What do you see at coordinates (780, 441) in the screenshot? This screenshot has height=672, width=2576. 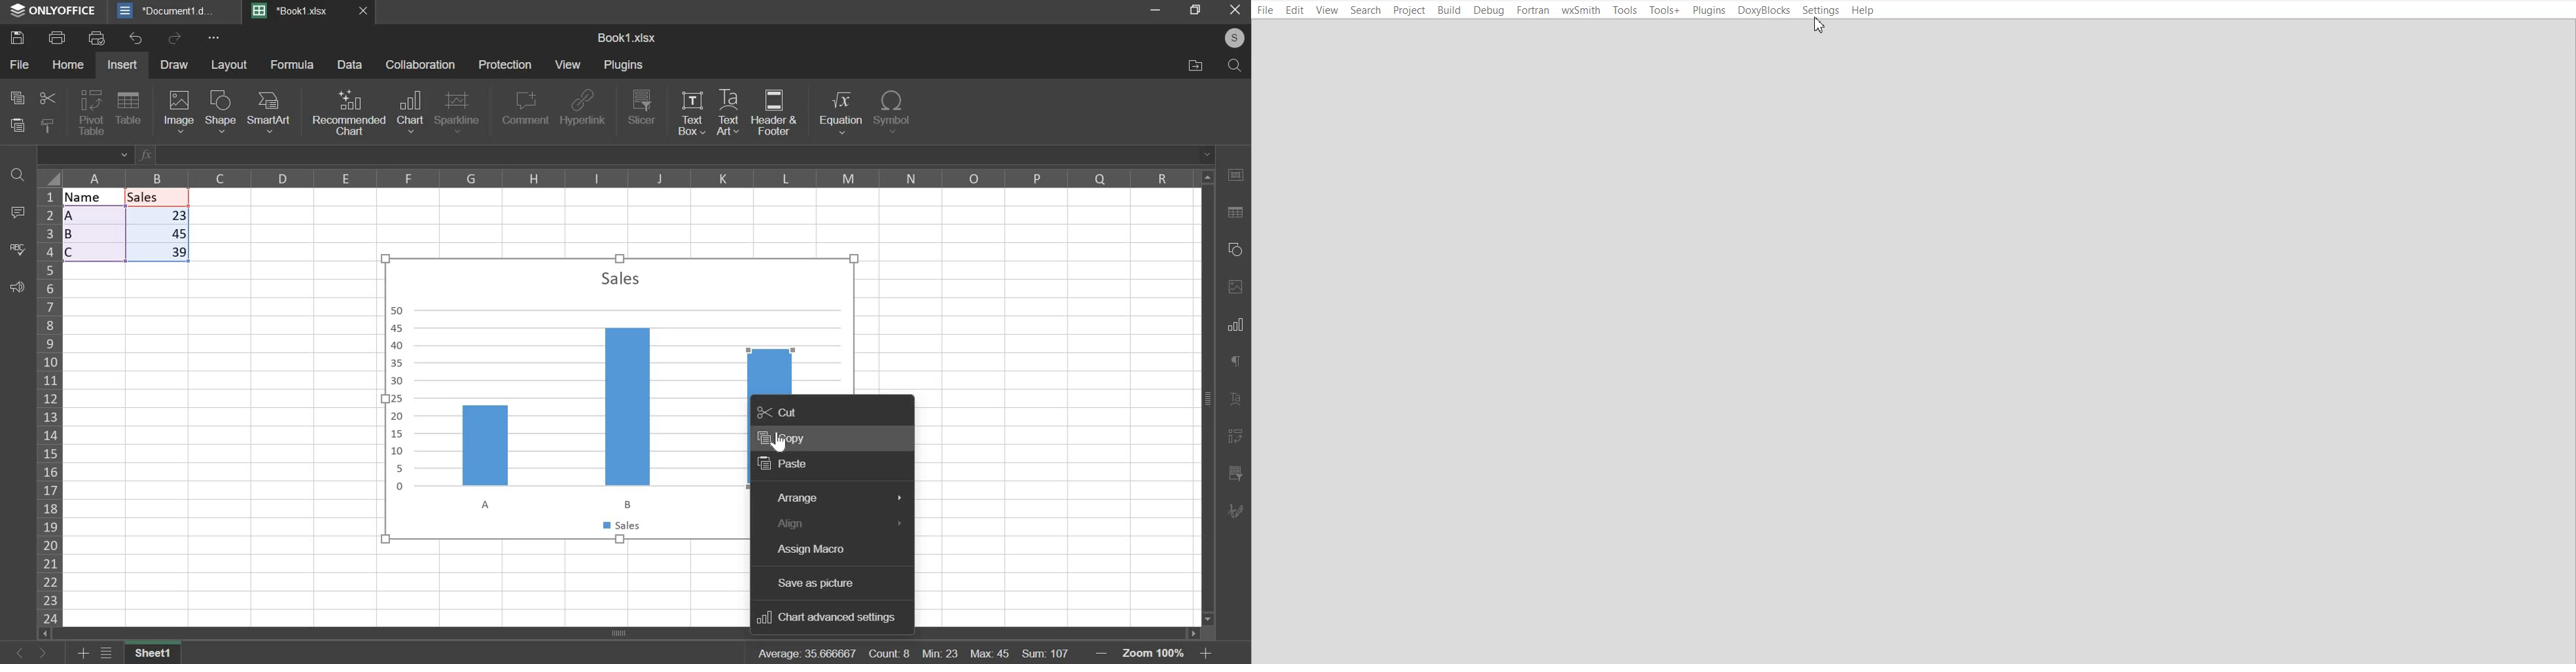 I see `Cursor` at bounding box center [780, 441].